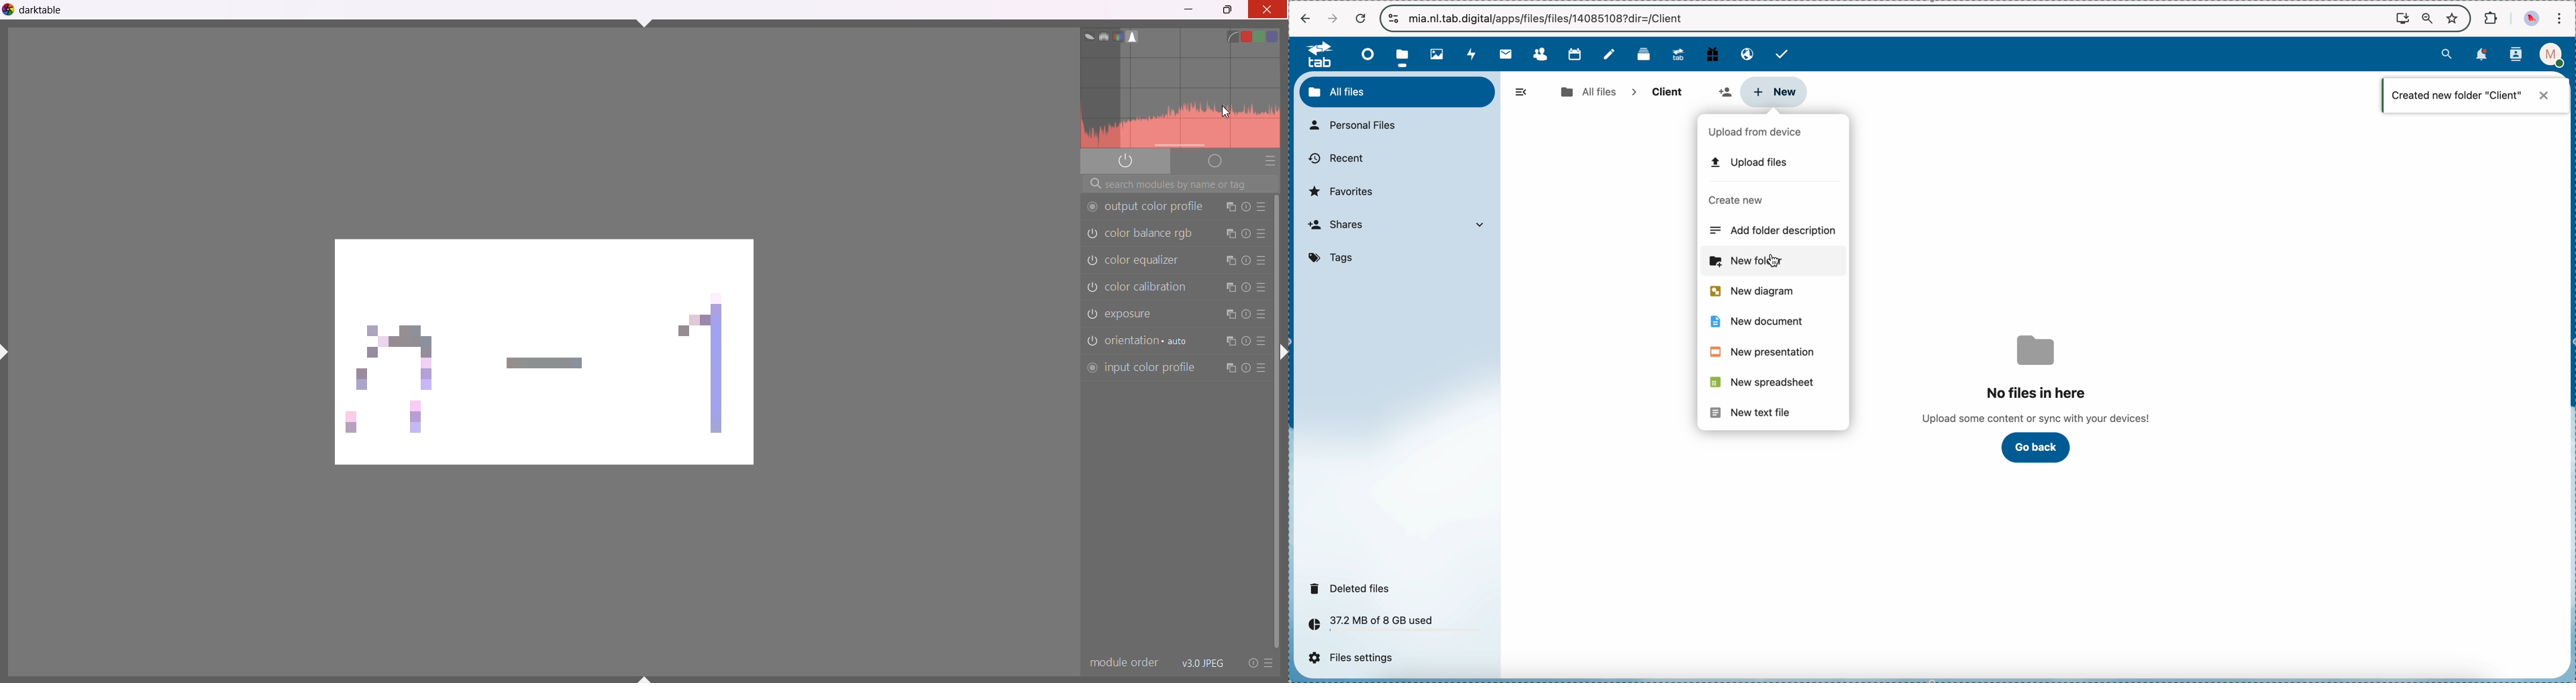  What do you see at coordinates (1090, 342) in the screenshot?
I see `orientation switched off` at bounding box center [1090, 342].